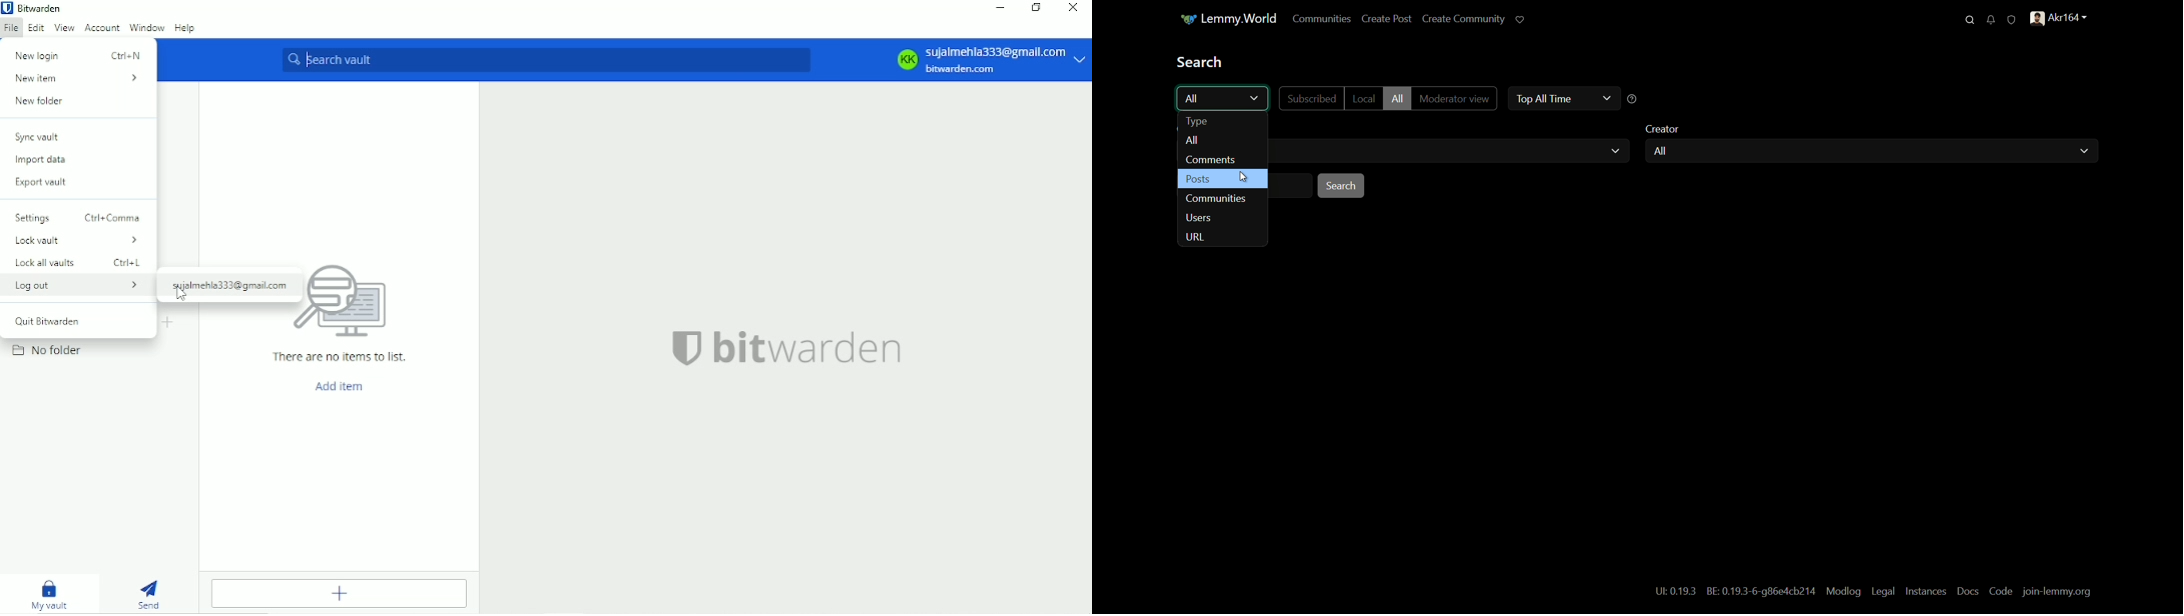  What do you see at coordinates (340, 357) in the screenshot?
I see `There are no items to list` at bounding box center [340, 357].